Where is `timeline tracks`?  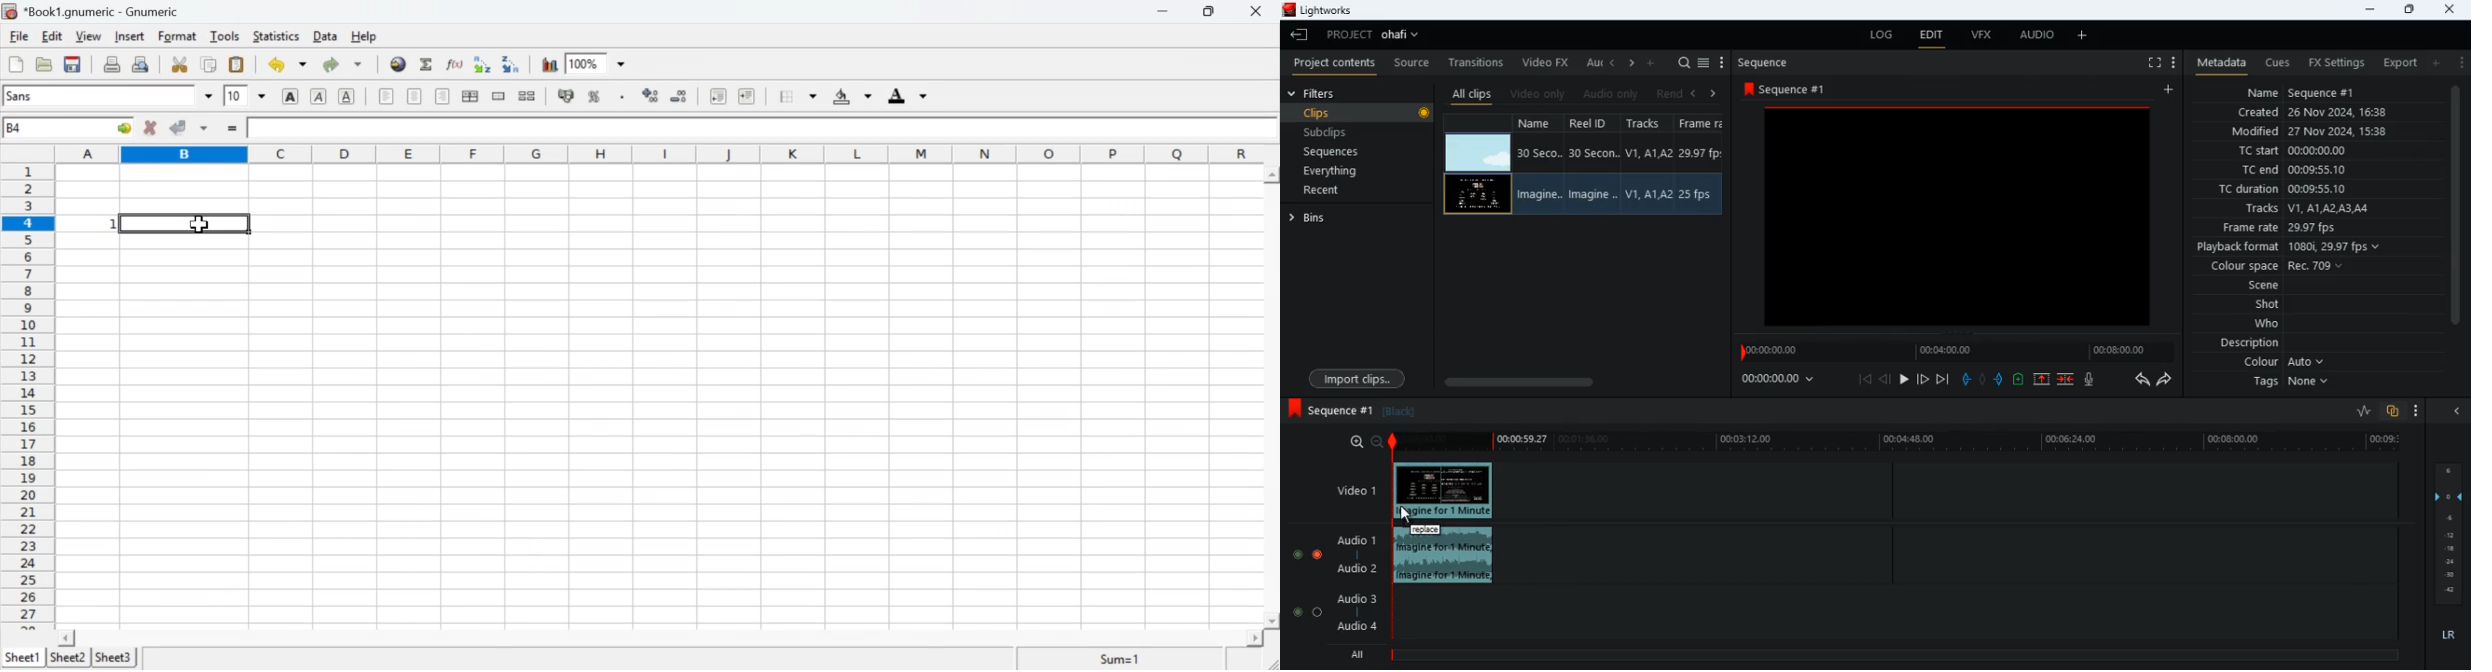
timeline tracks is located at coordinates (1951, 489).